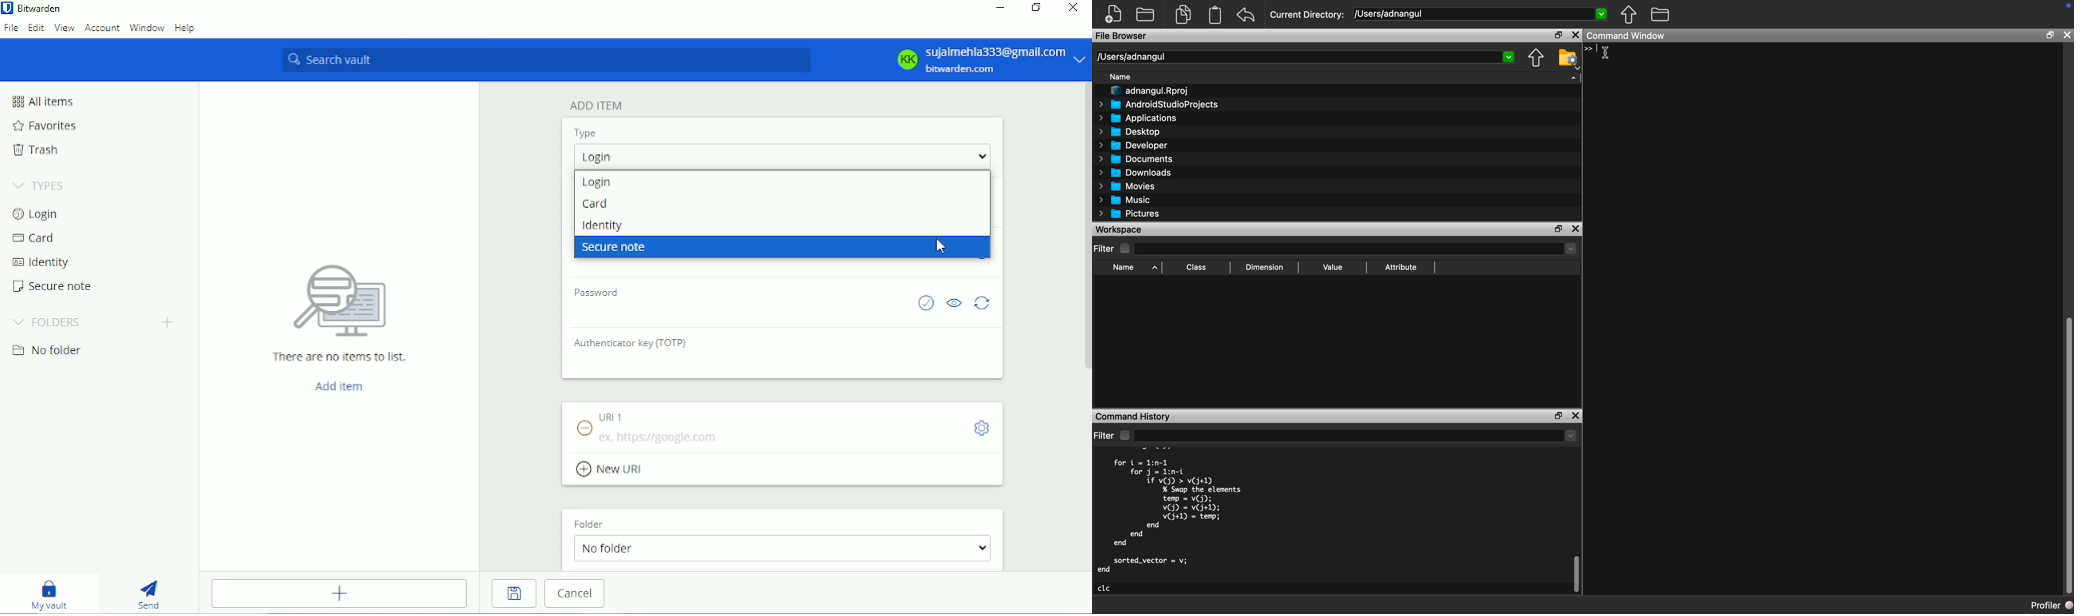 This screenshot has height=616, width=2100. What do you see at coordinates (102, 28) in the screenshot?
I see `Account` at bounding box center [102, 28].